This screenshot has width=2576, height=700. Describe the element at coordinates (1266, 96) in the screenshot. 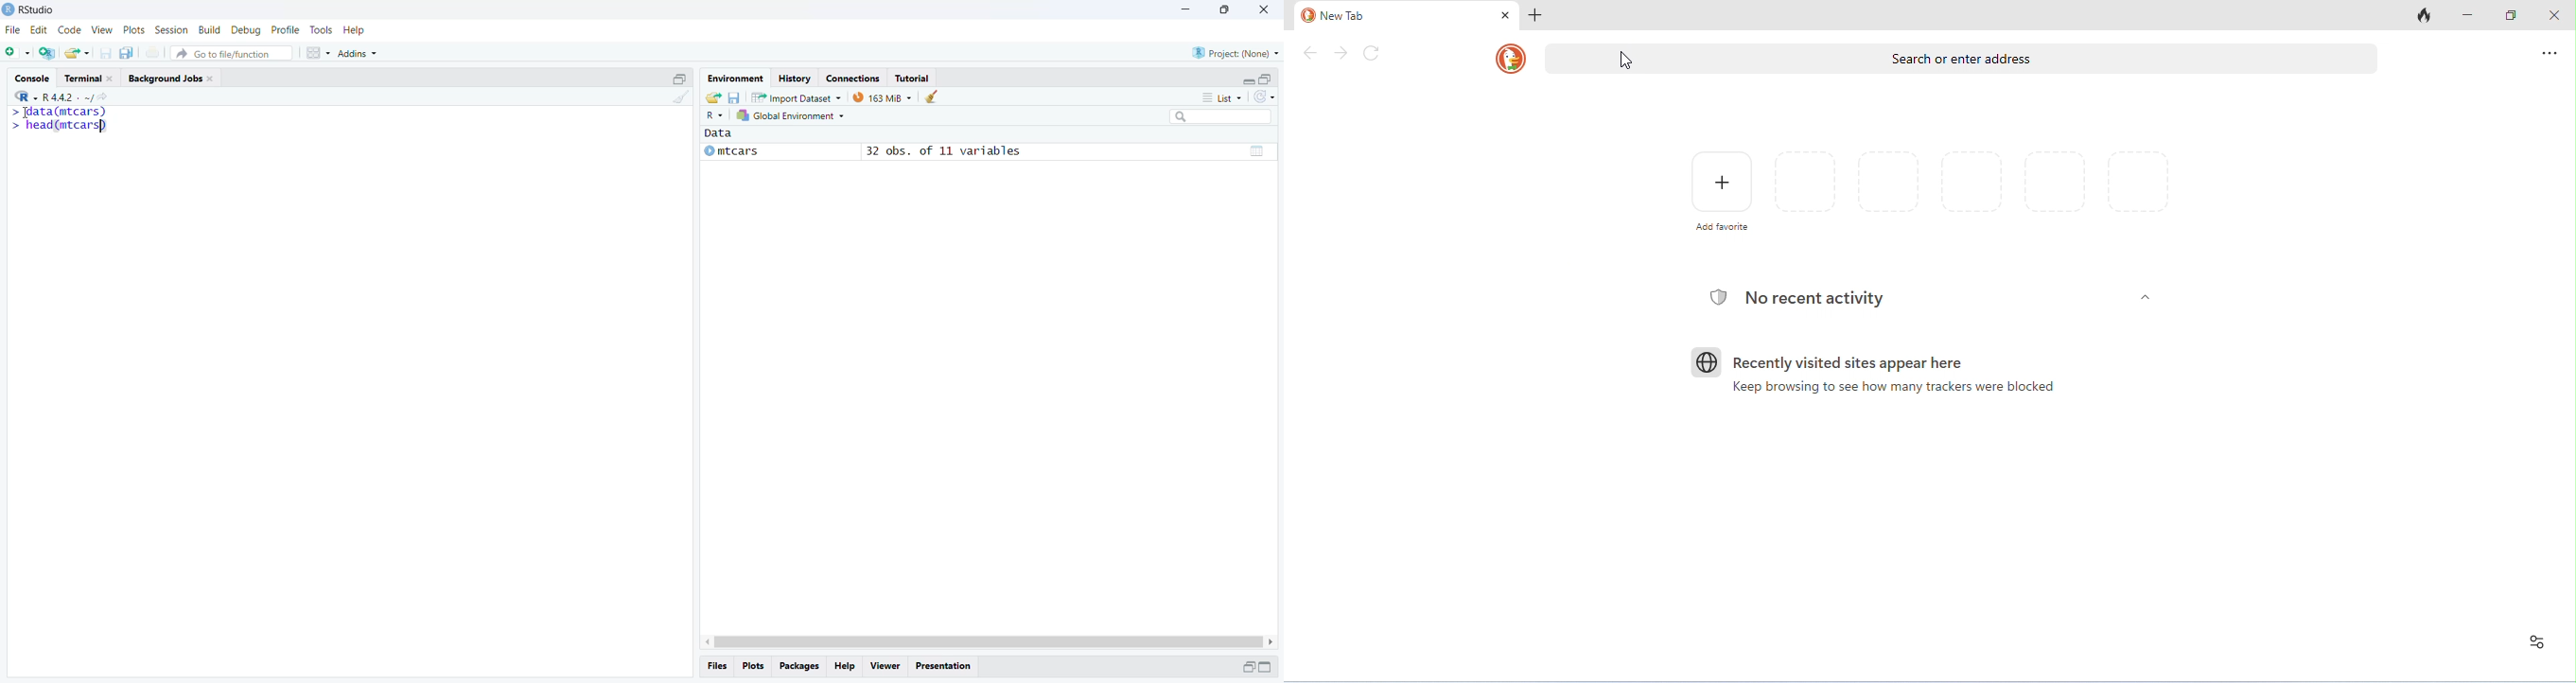

I see `sync` at that location.